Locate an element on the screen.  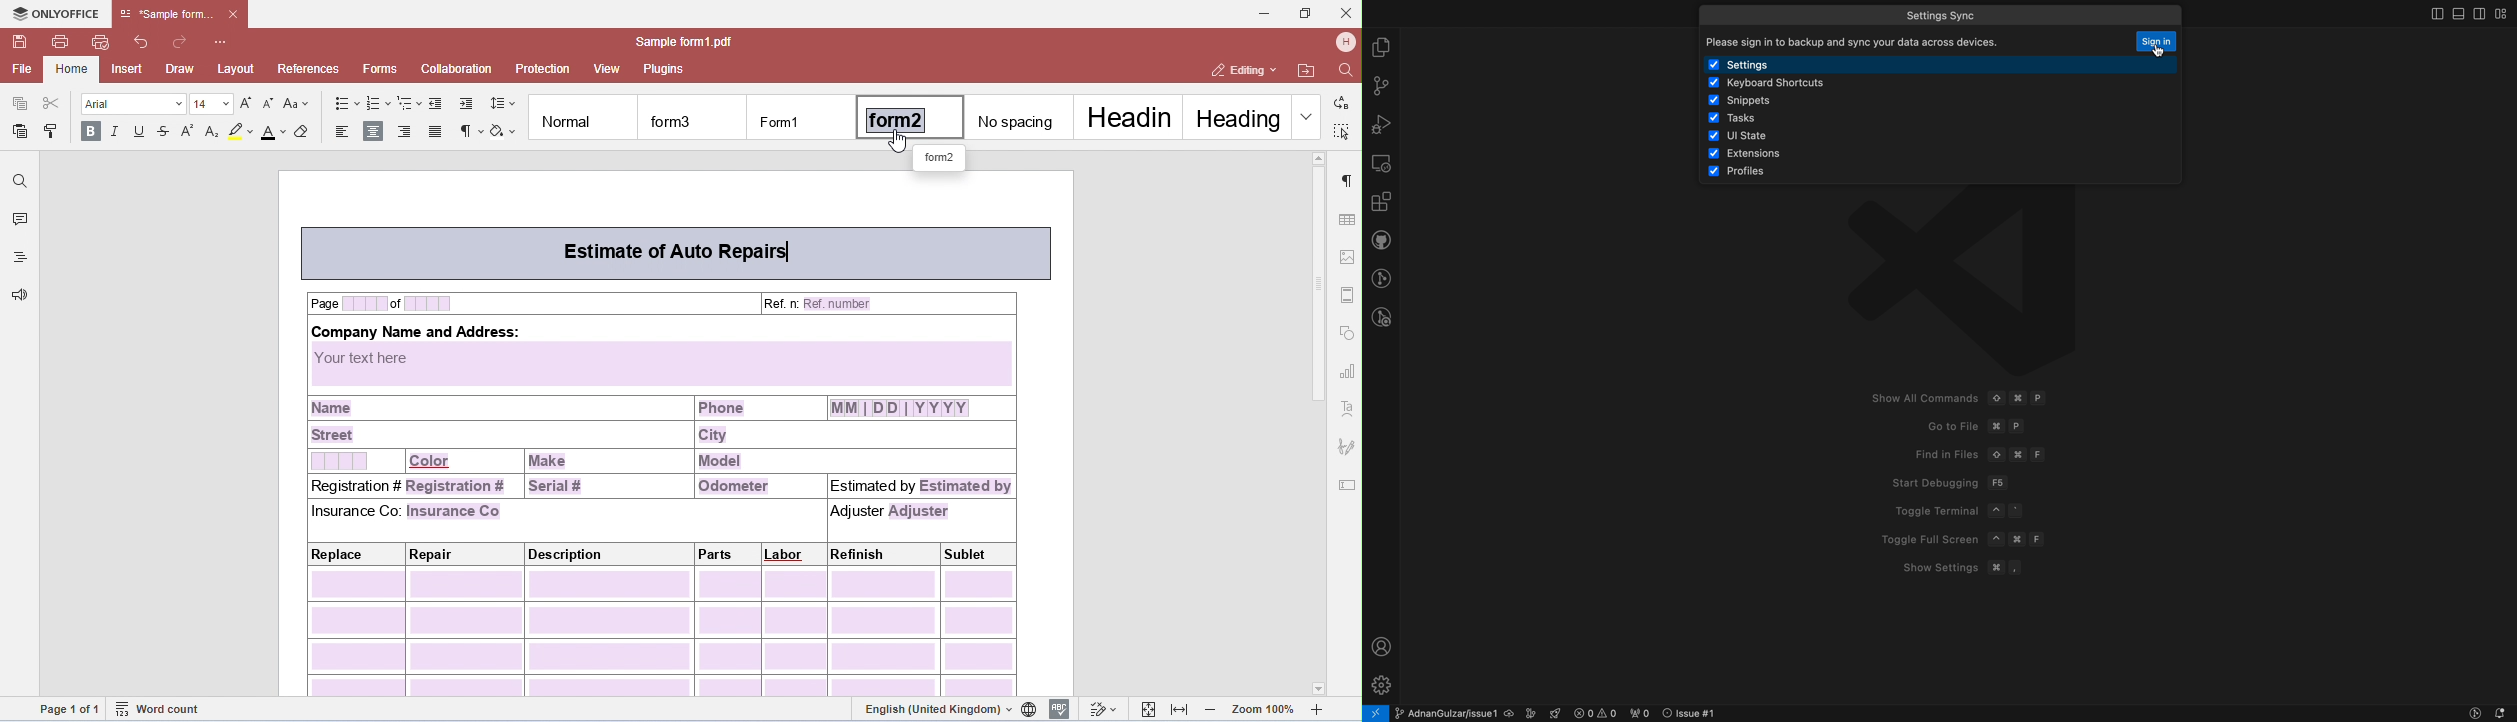
cursor is located at coordinates (2161, 50).